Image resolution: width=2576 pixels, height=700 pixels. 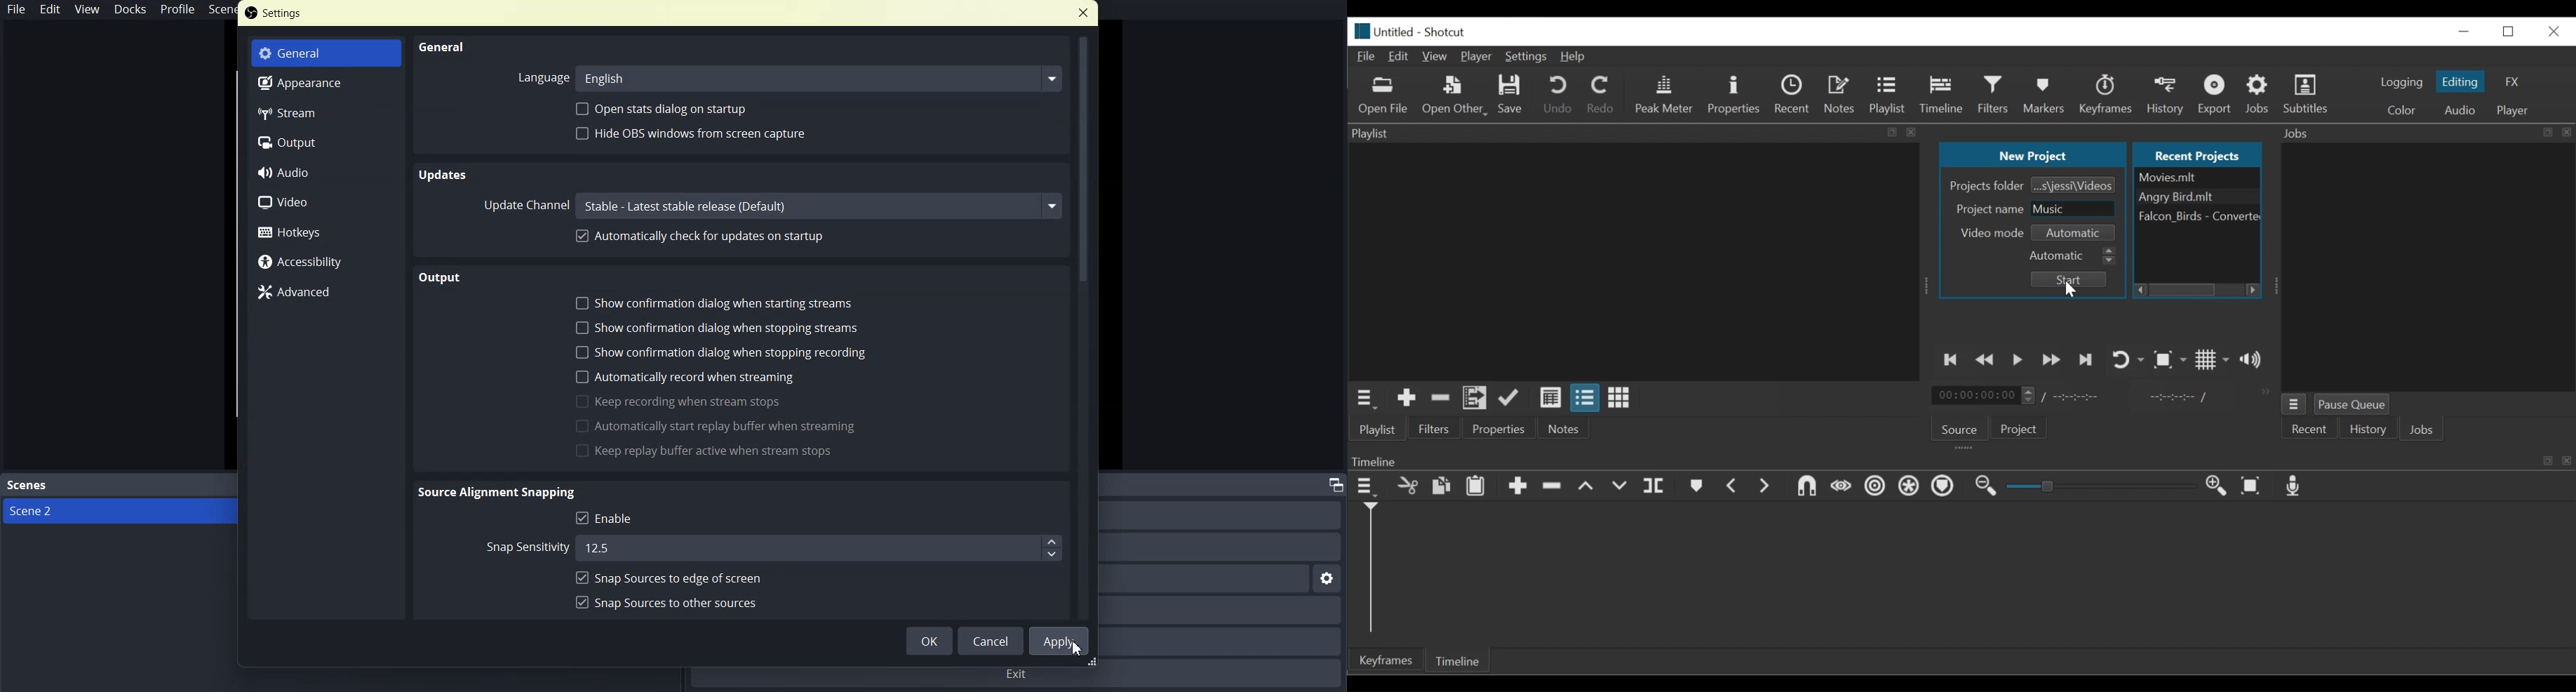 What do you see at coordinates (1986, 361) in the screenshot?
I see `Play backward quickly` at bounding box center [1986, 361].